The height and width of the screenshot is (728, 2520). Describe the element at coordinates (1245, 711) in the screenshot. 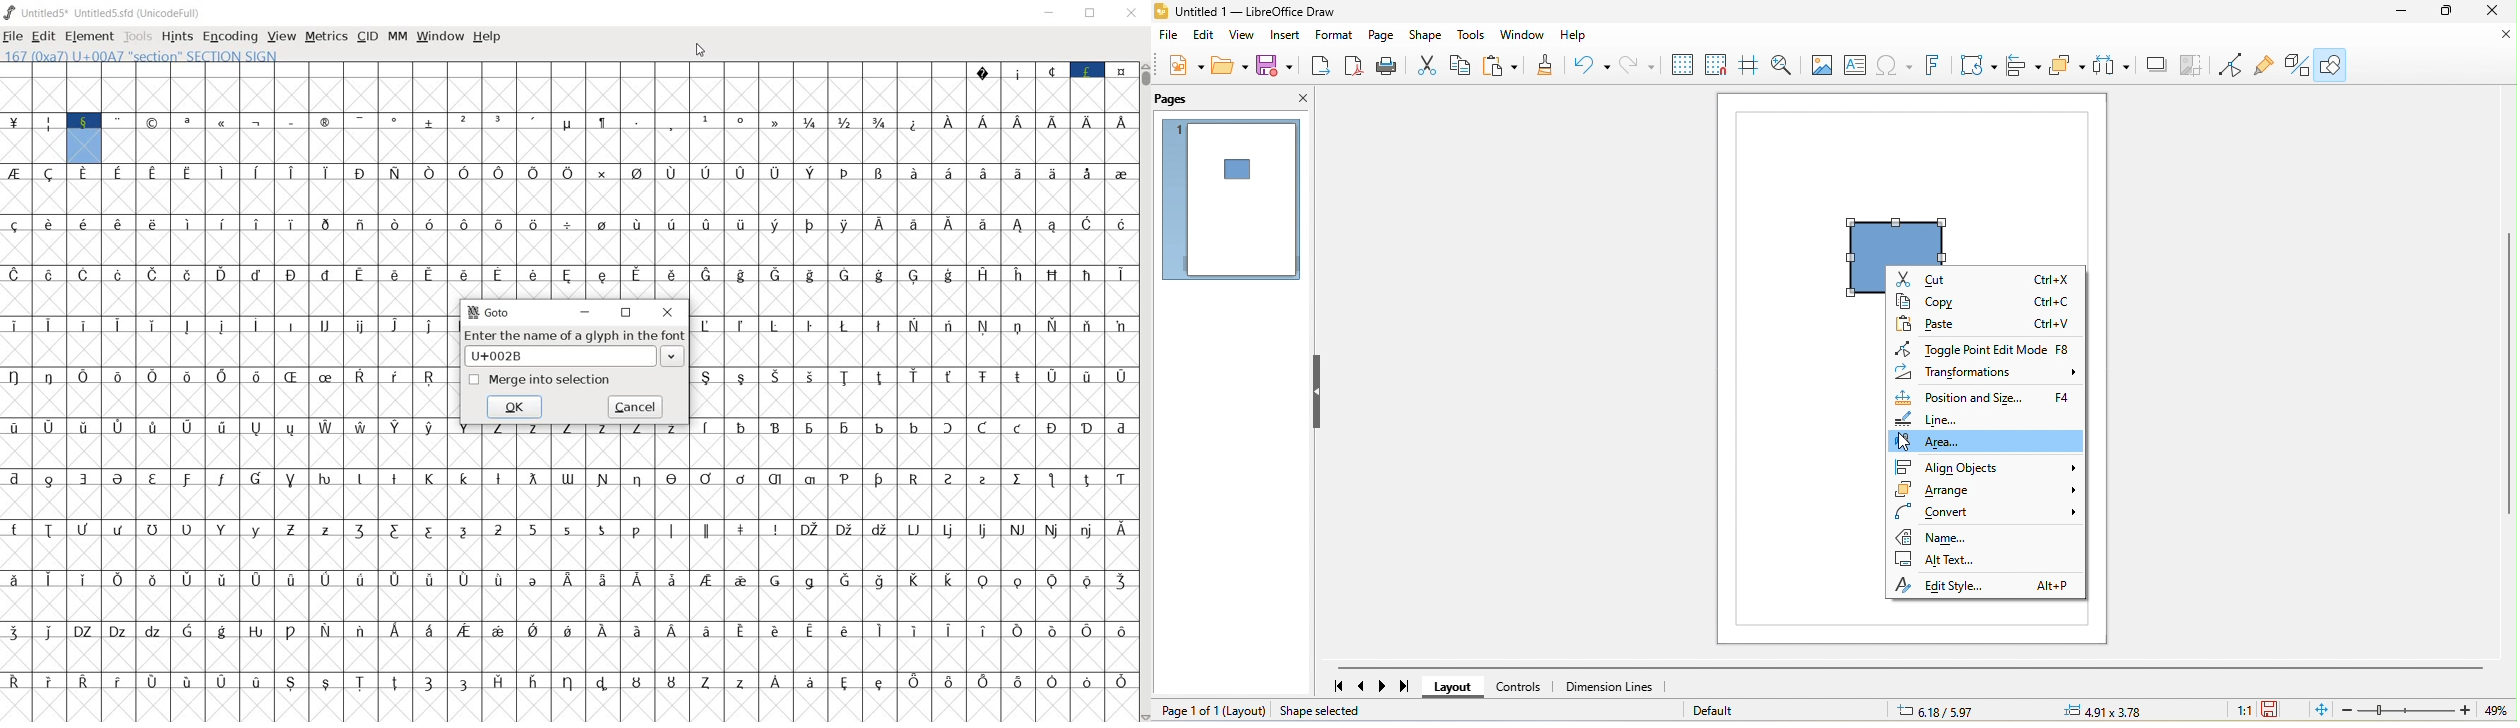

I see `layout` at that location.